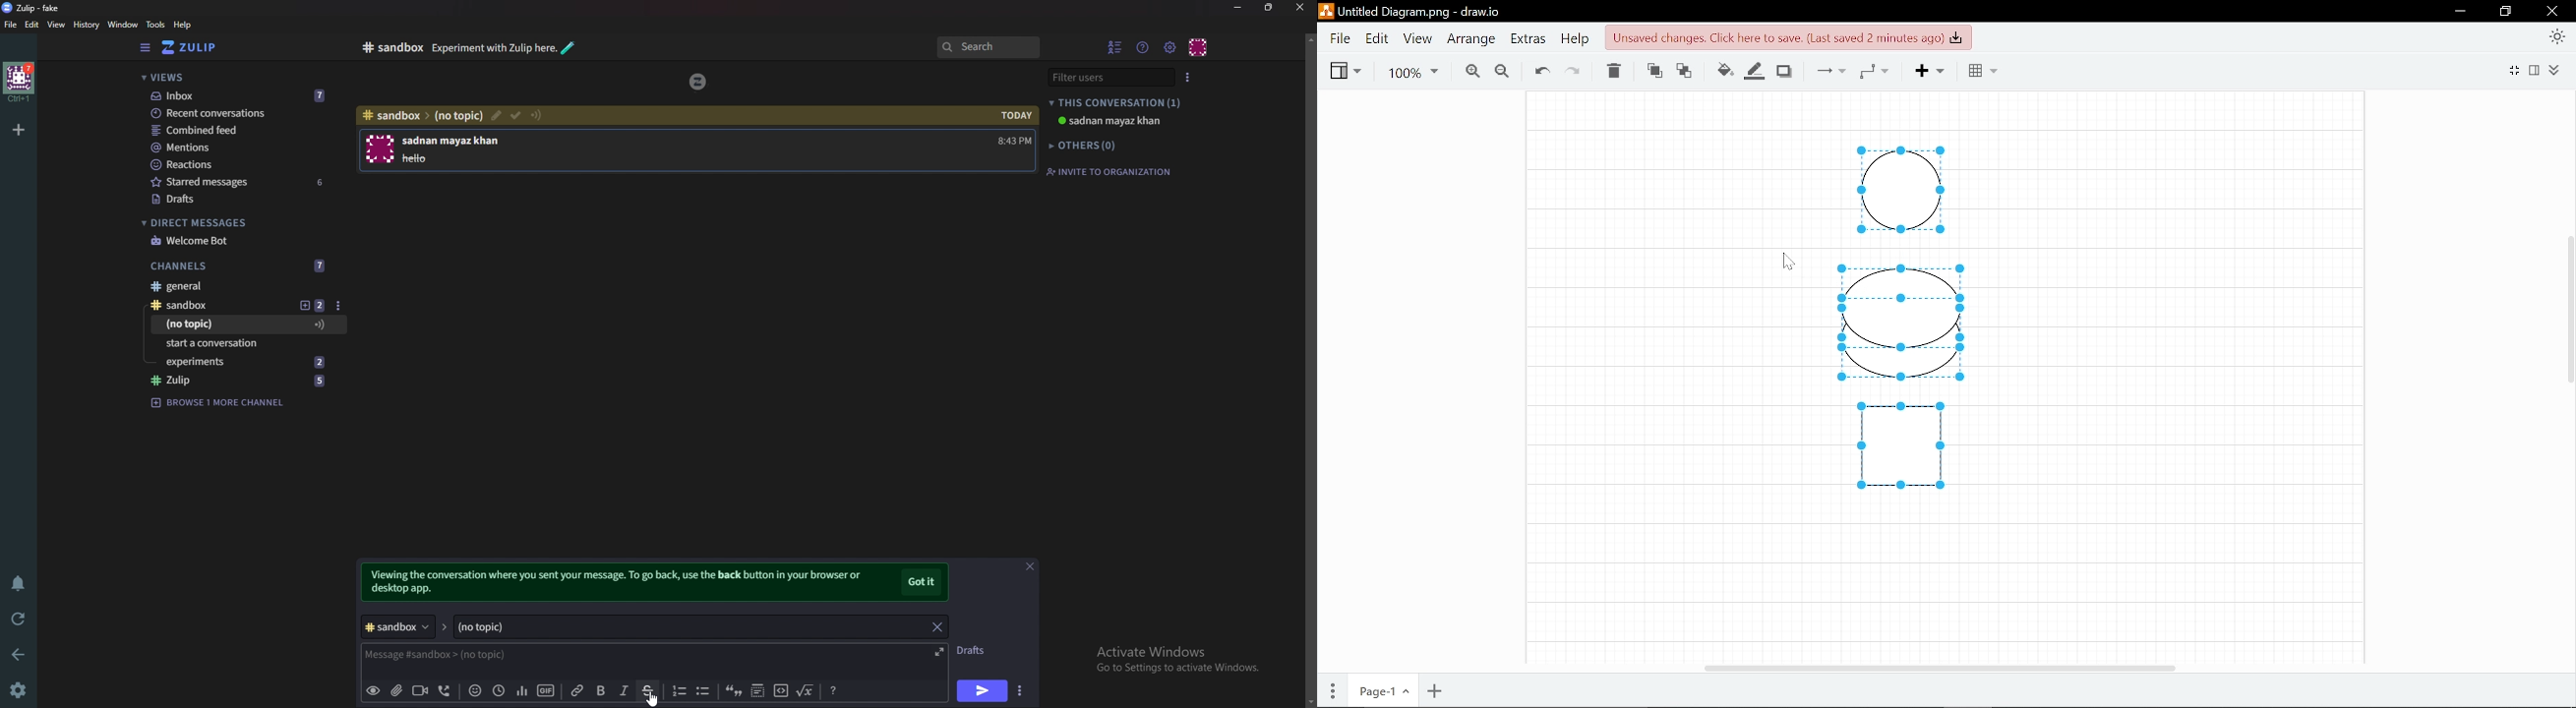 The width and height of the screenshot is (2576, 728). I want to click on Reload, so click(17, 617).